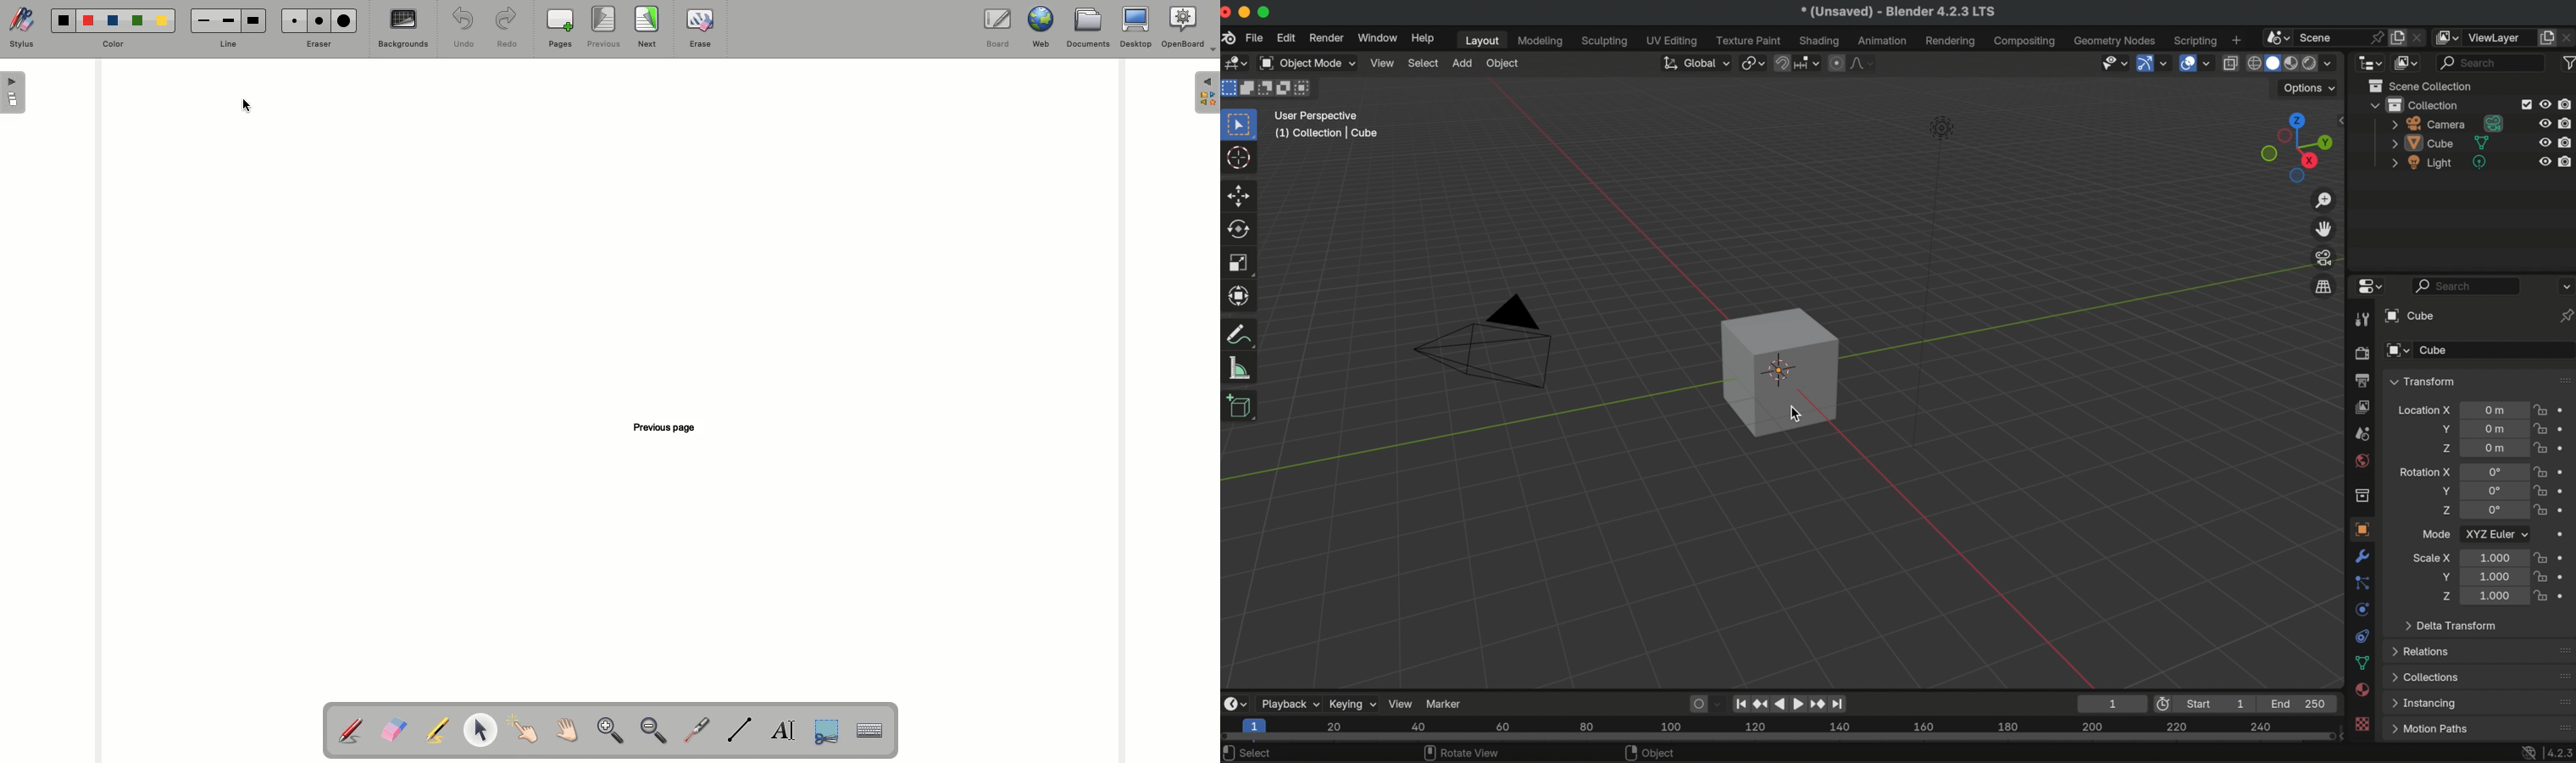 This screenshot has height=784, width=2576. I want to click on composting, so click(2027, 42).